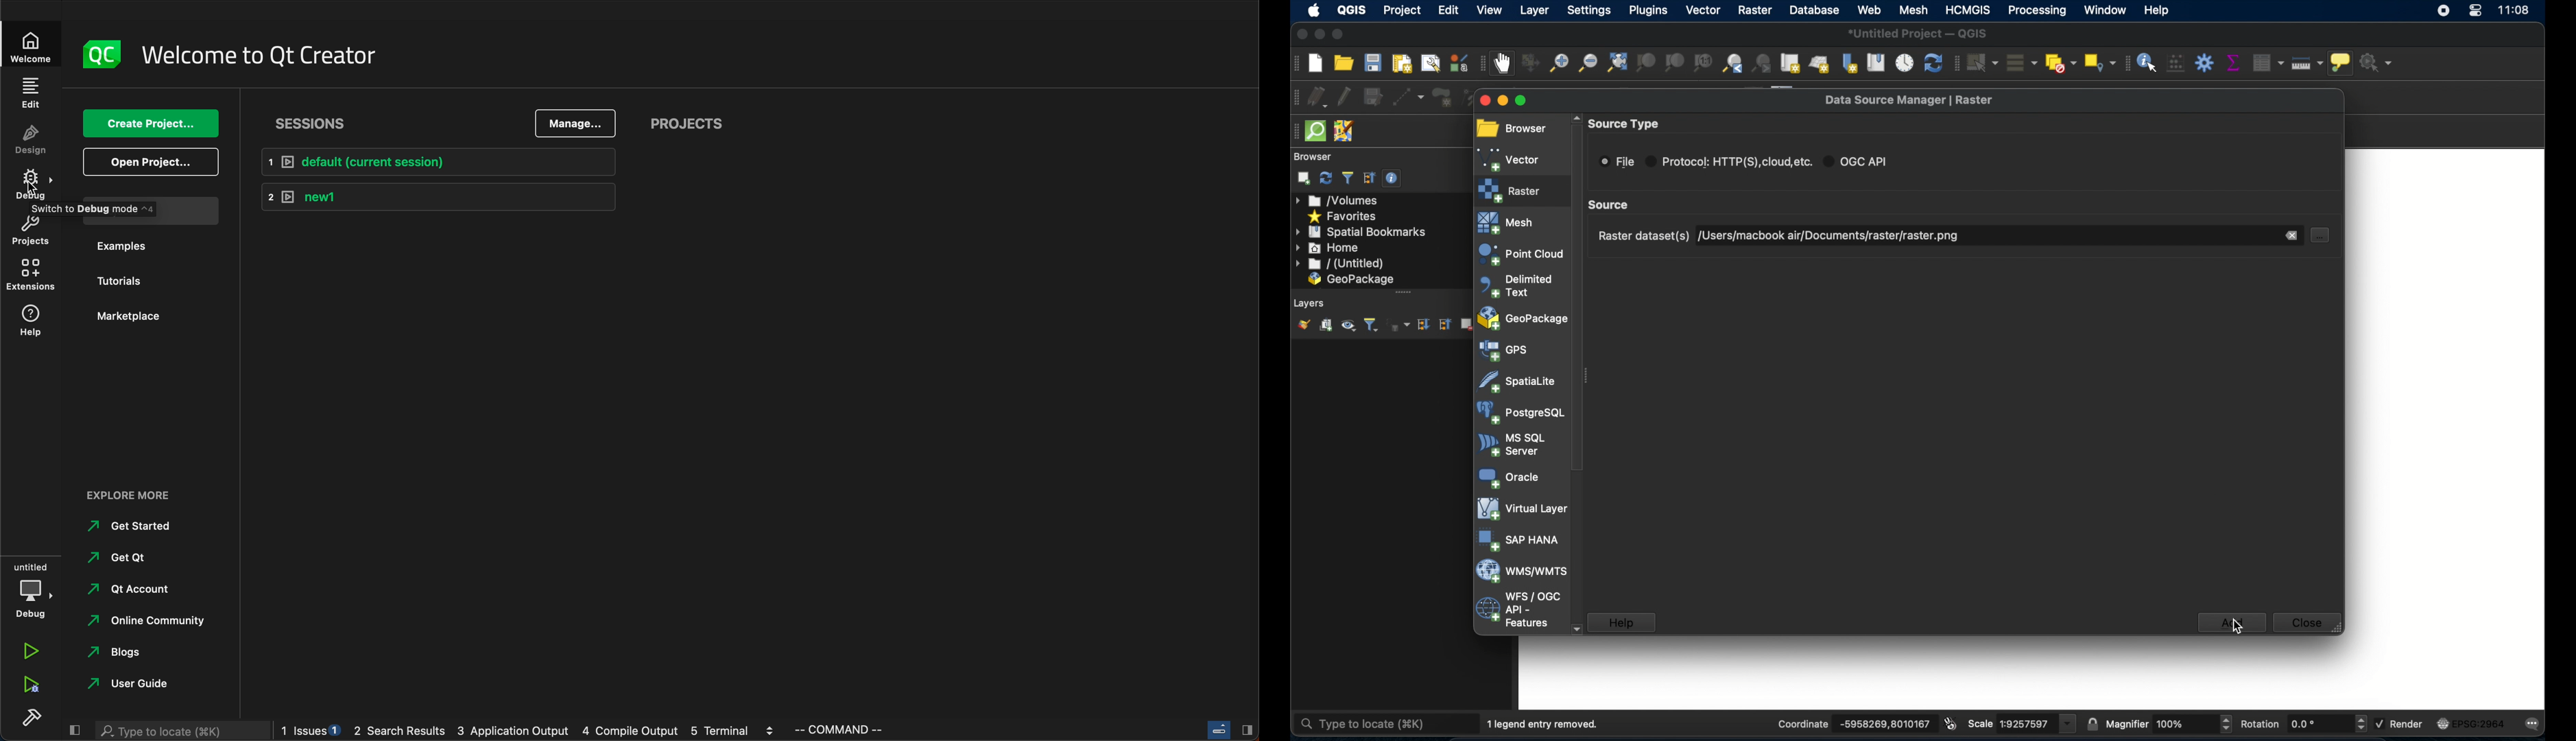 The width and height of the screenshot is (2576, 756). I want to click on selection toolbar, so click(1955, 62).